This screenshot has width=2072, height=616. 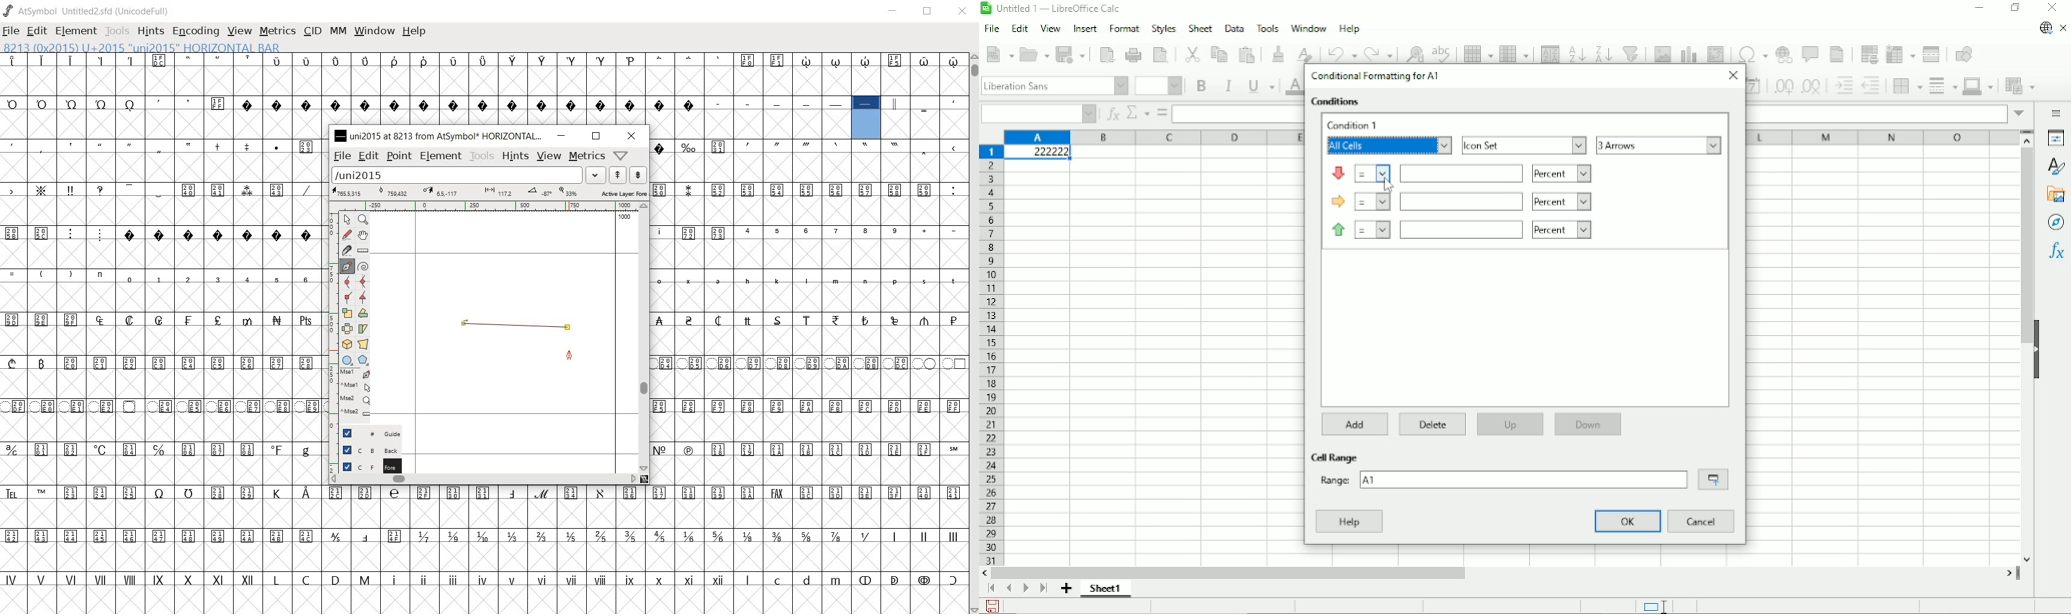 What do you see at coordinates (1713, 479) in the screenshot?
I see `Shrink` at bounding box center [1713, 479].